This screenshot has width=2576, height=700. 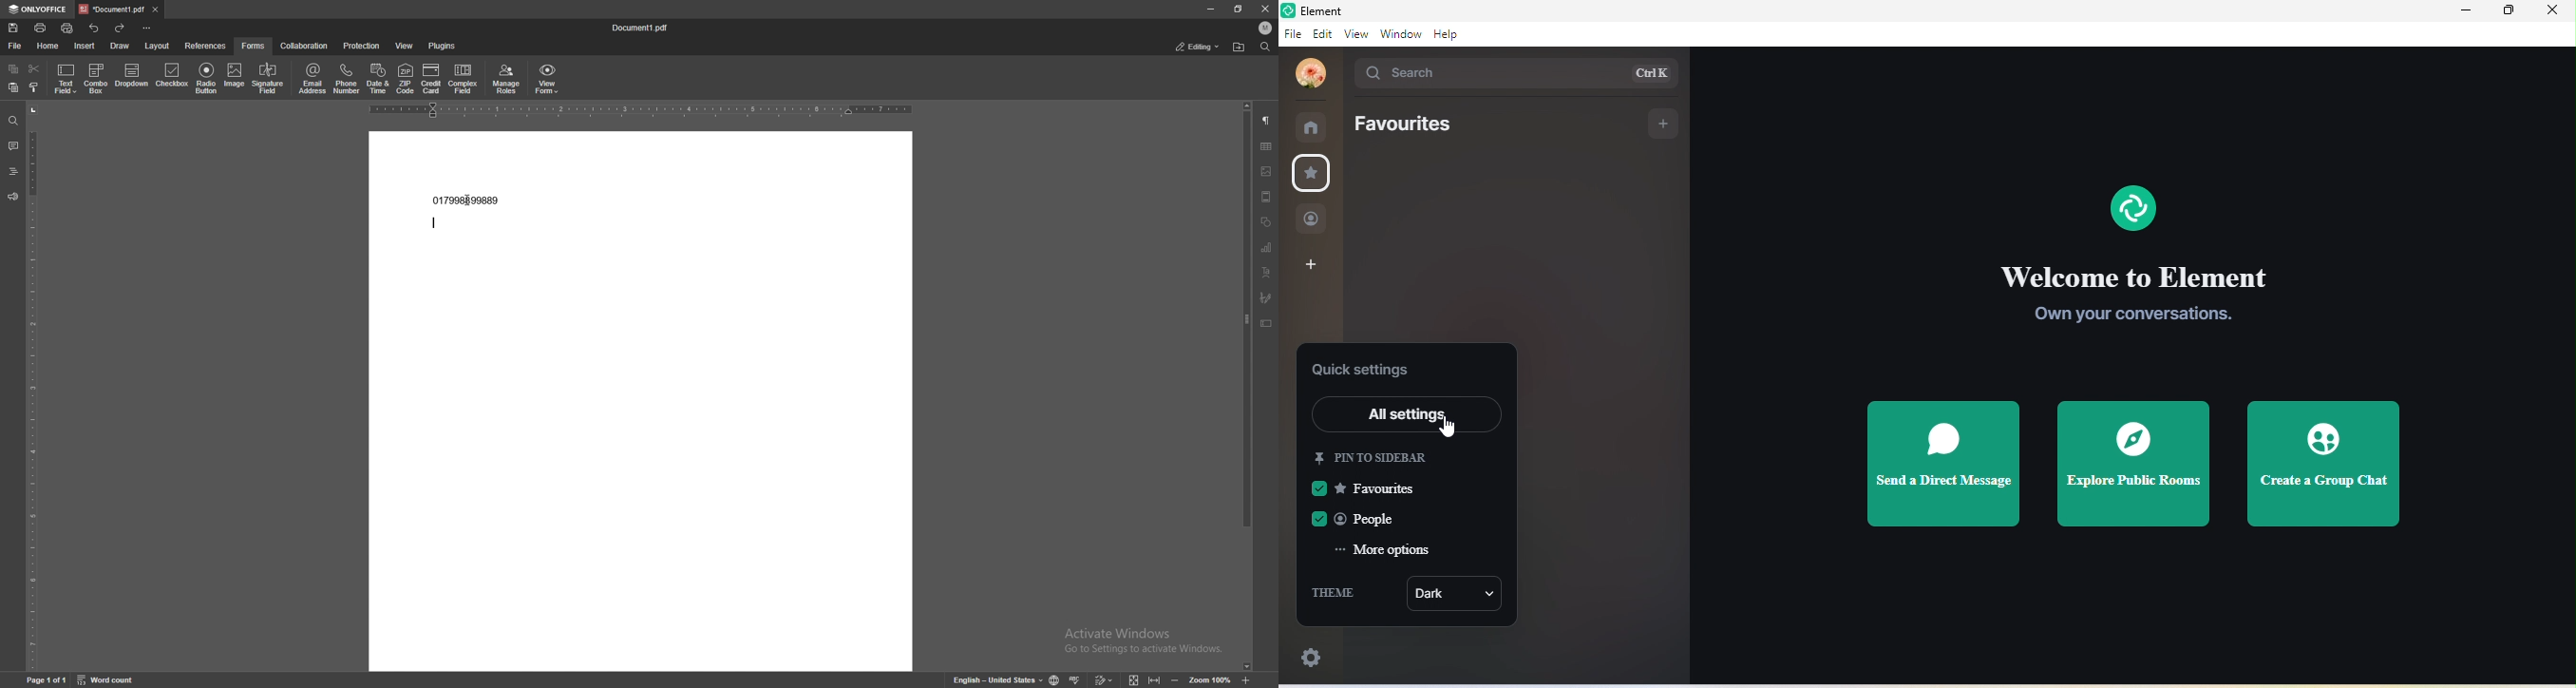 What do you see at coordinates (1315, 656) in the screenshot?
I see `quick settings` at bounding box center [1315, 656].